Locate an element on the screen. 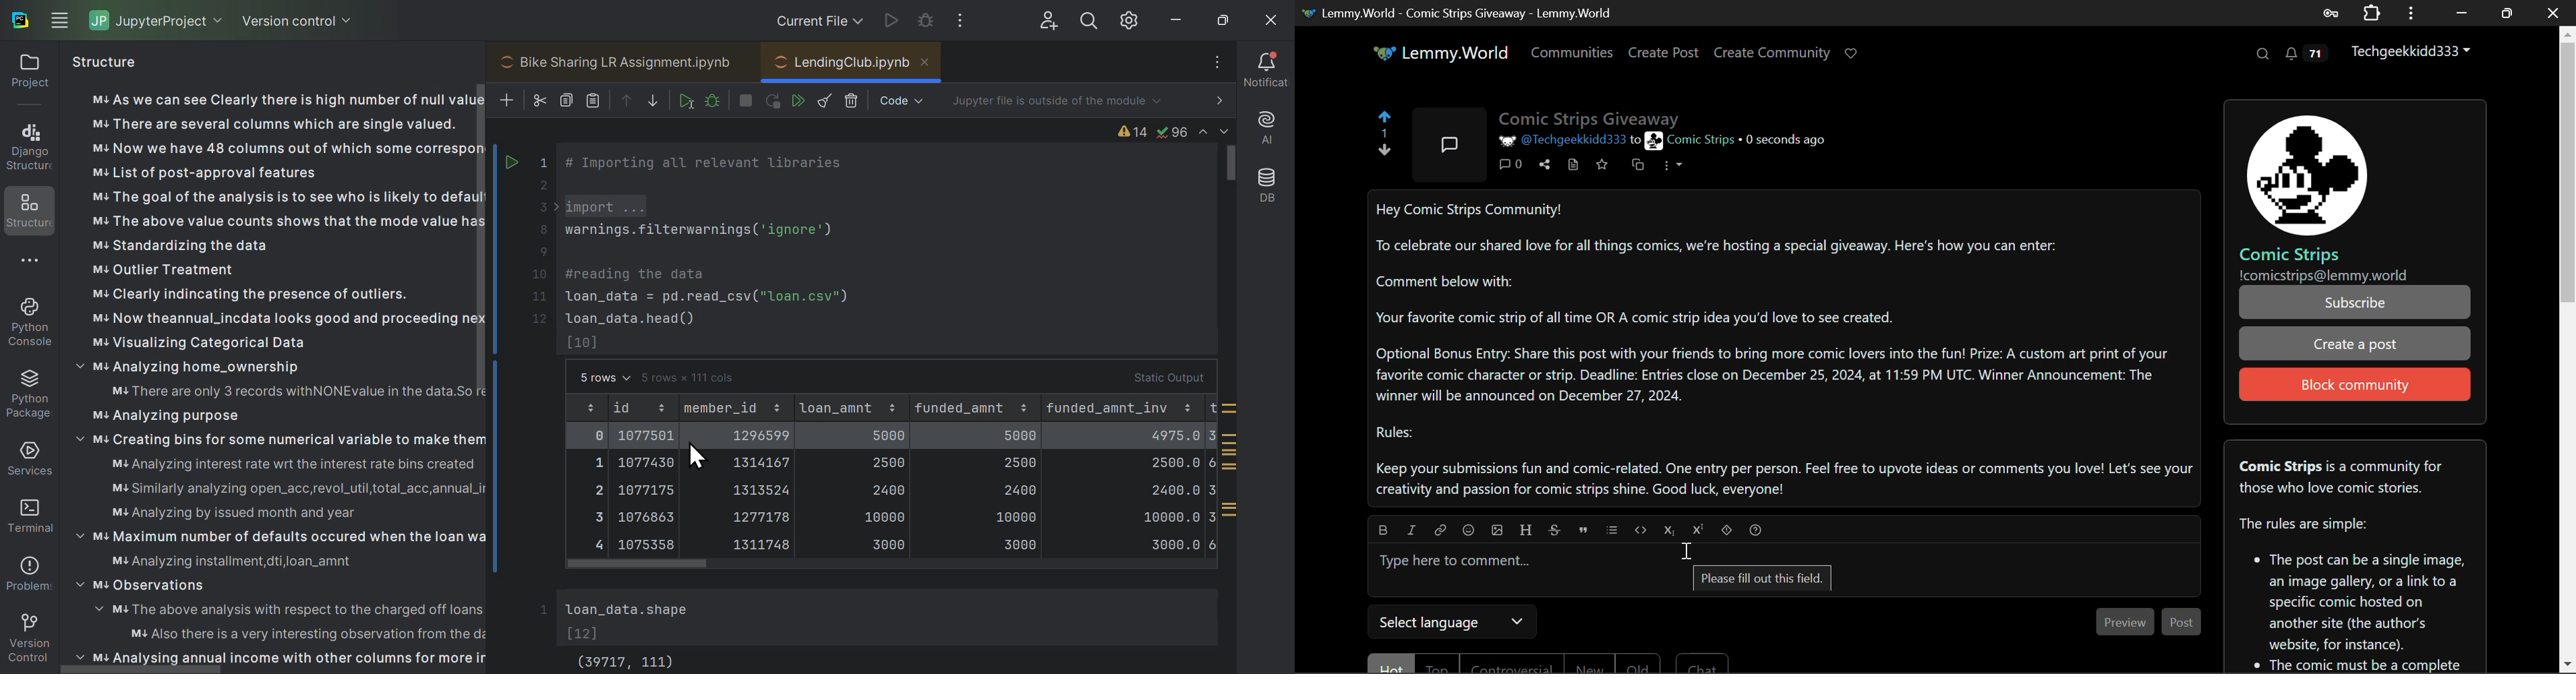 This screenshot has height=700, width=2576. Lemmy.World is located at coordinates (1439, 53).